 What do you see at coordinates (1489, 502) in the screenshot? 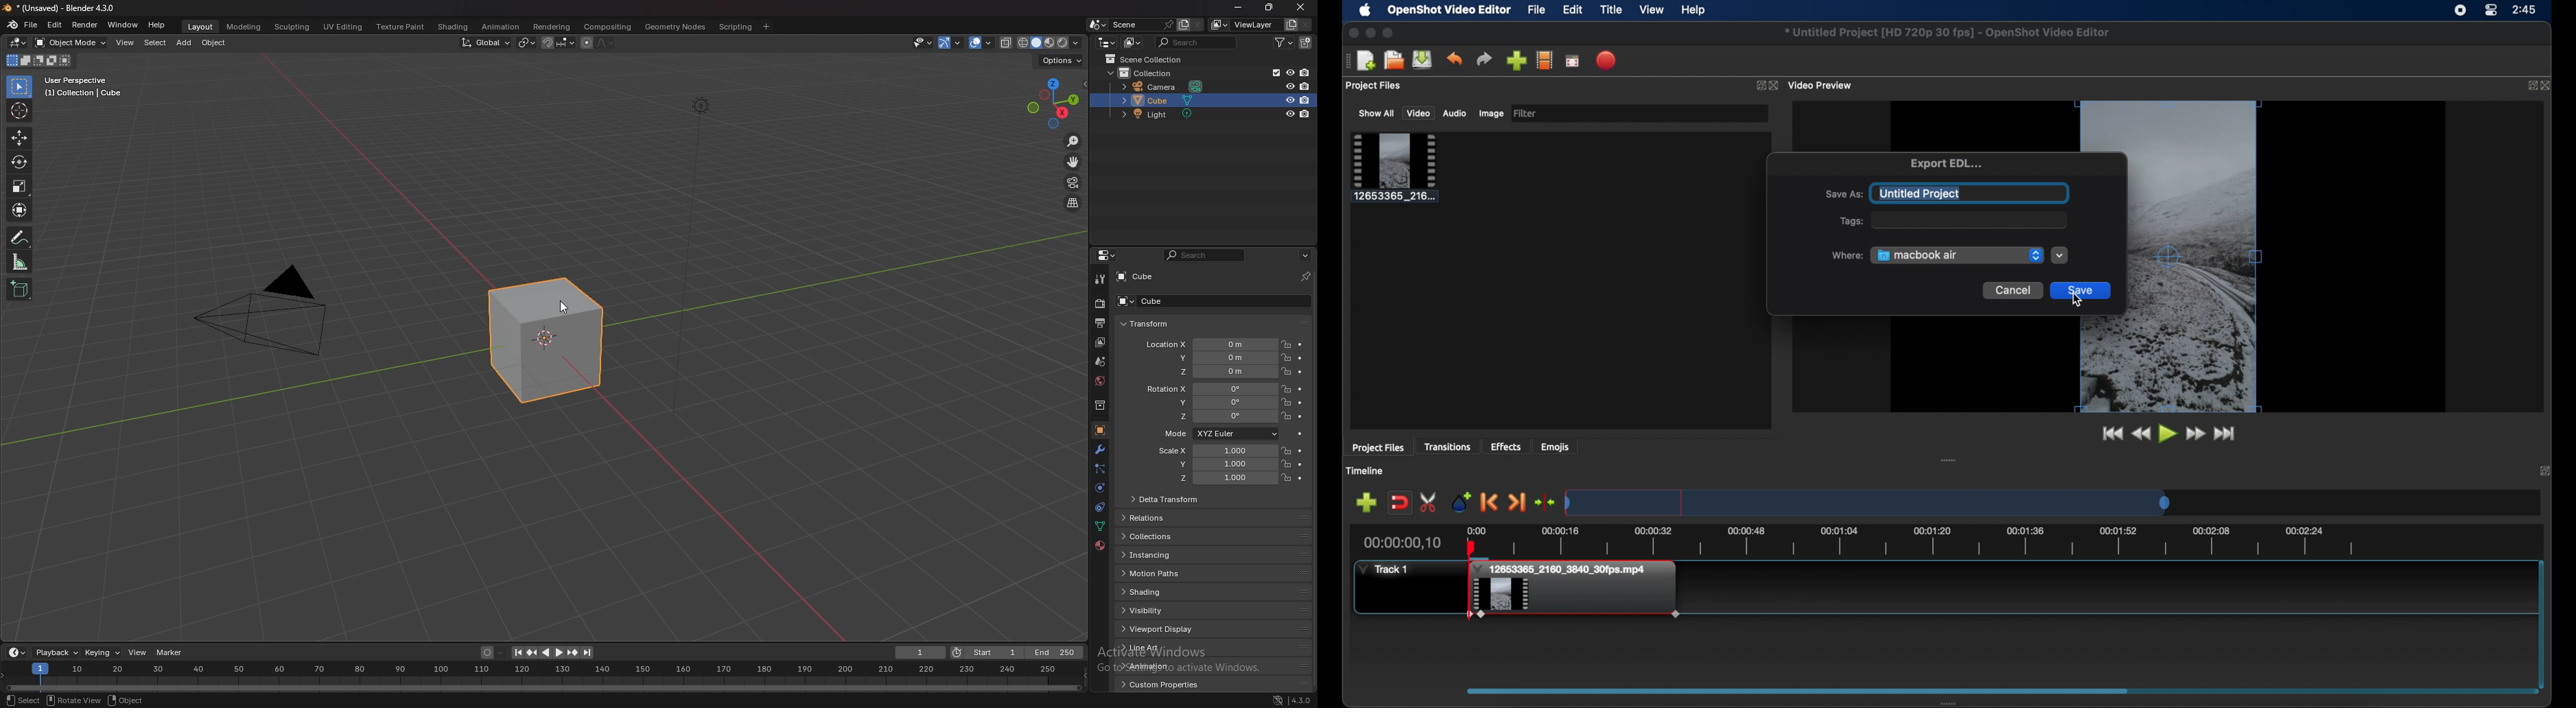
I see `previous marker` at bounding box center [1489, 502].